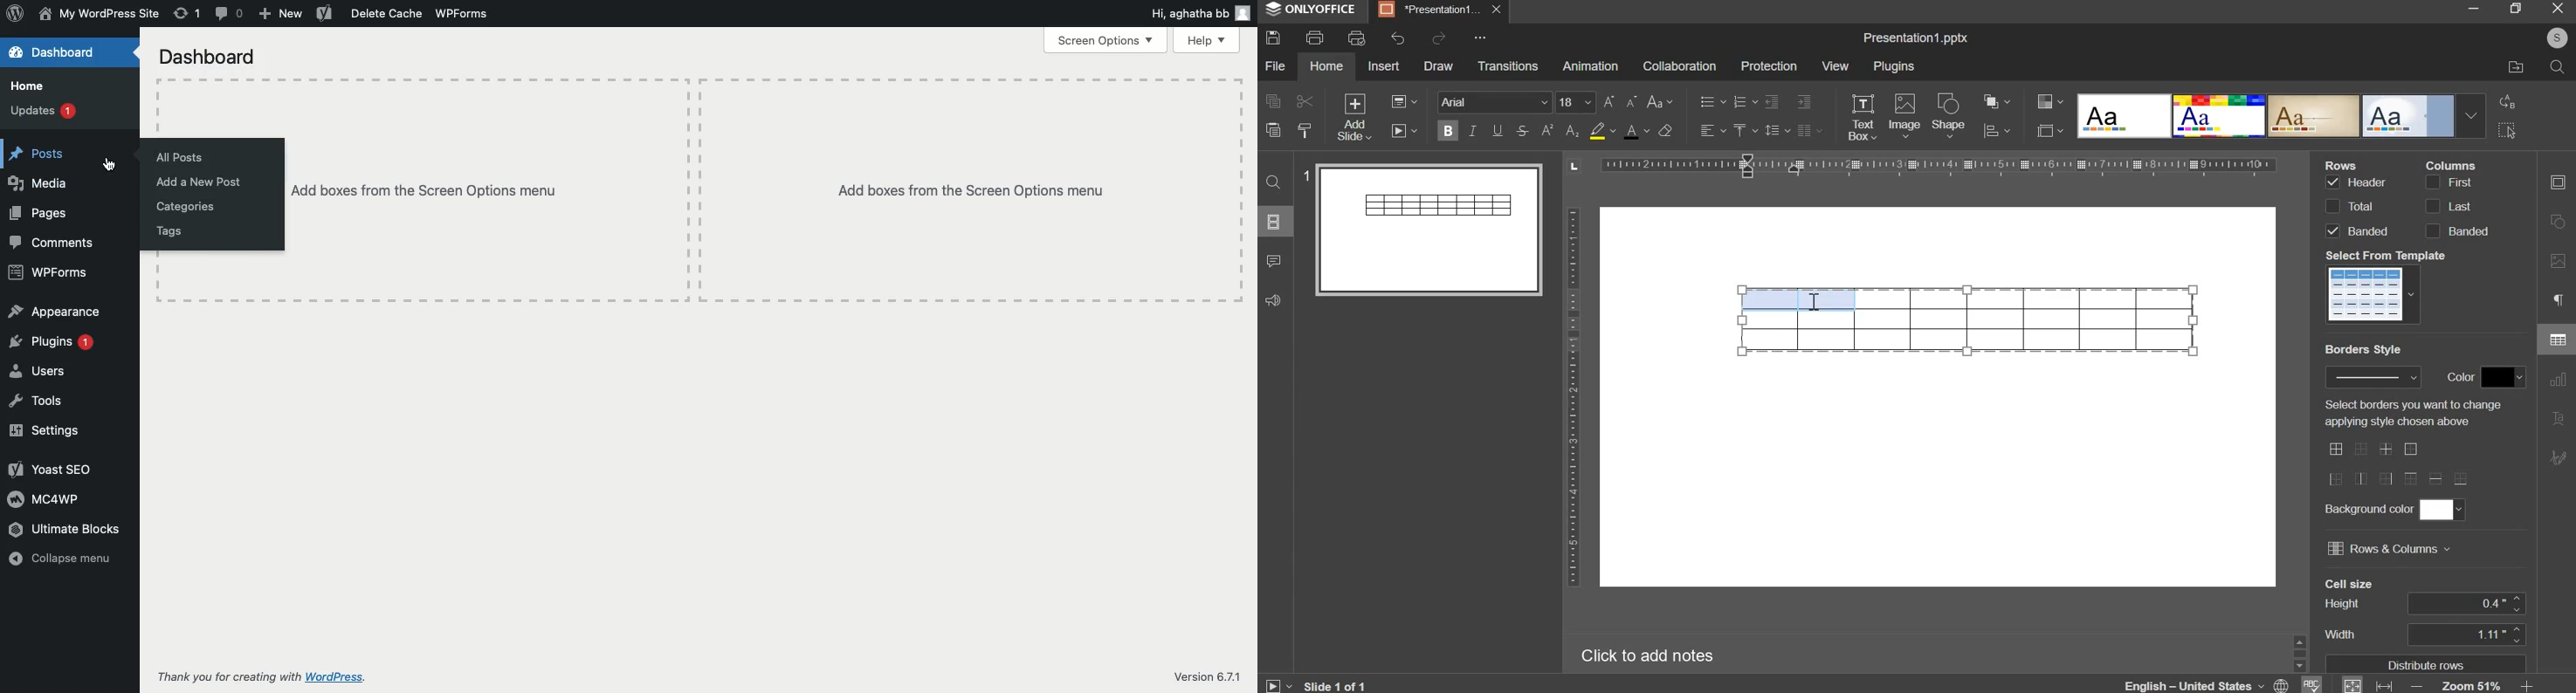 Image resolution: width=2576 pixels, height=700 pixels. Describe the element at coordinates (1835, 66) in the screenshot. I see `view` at that location.